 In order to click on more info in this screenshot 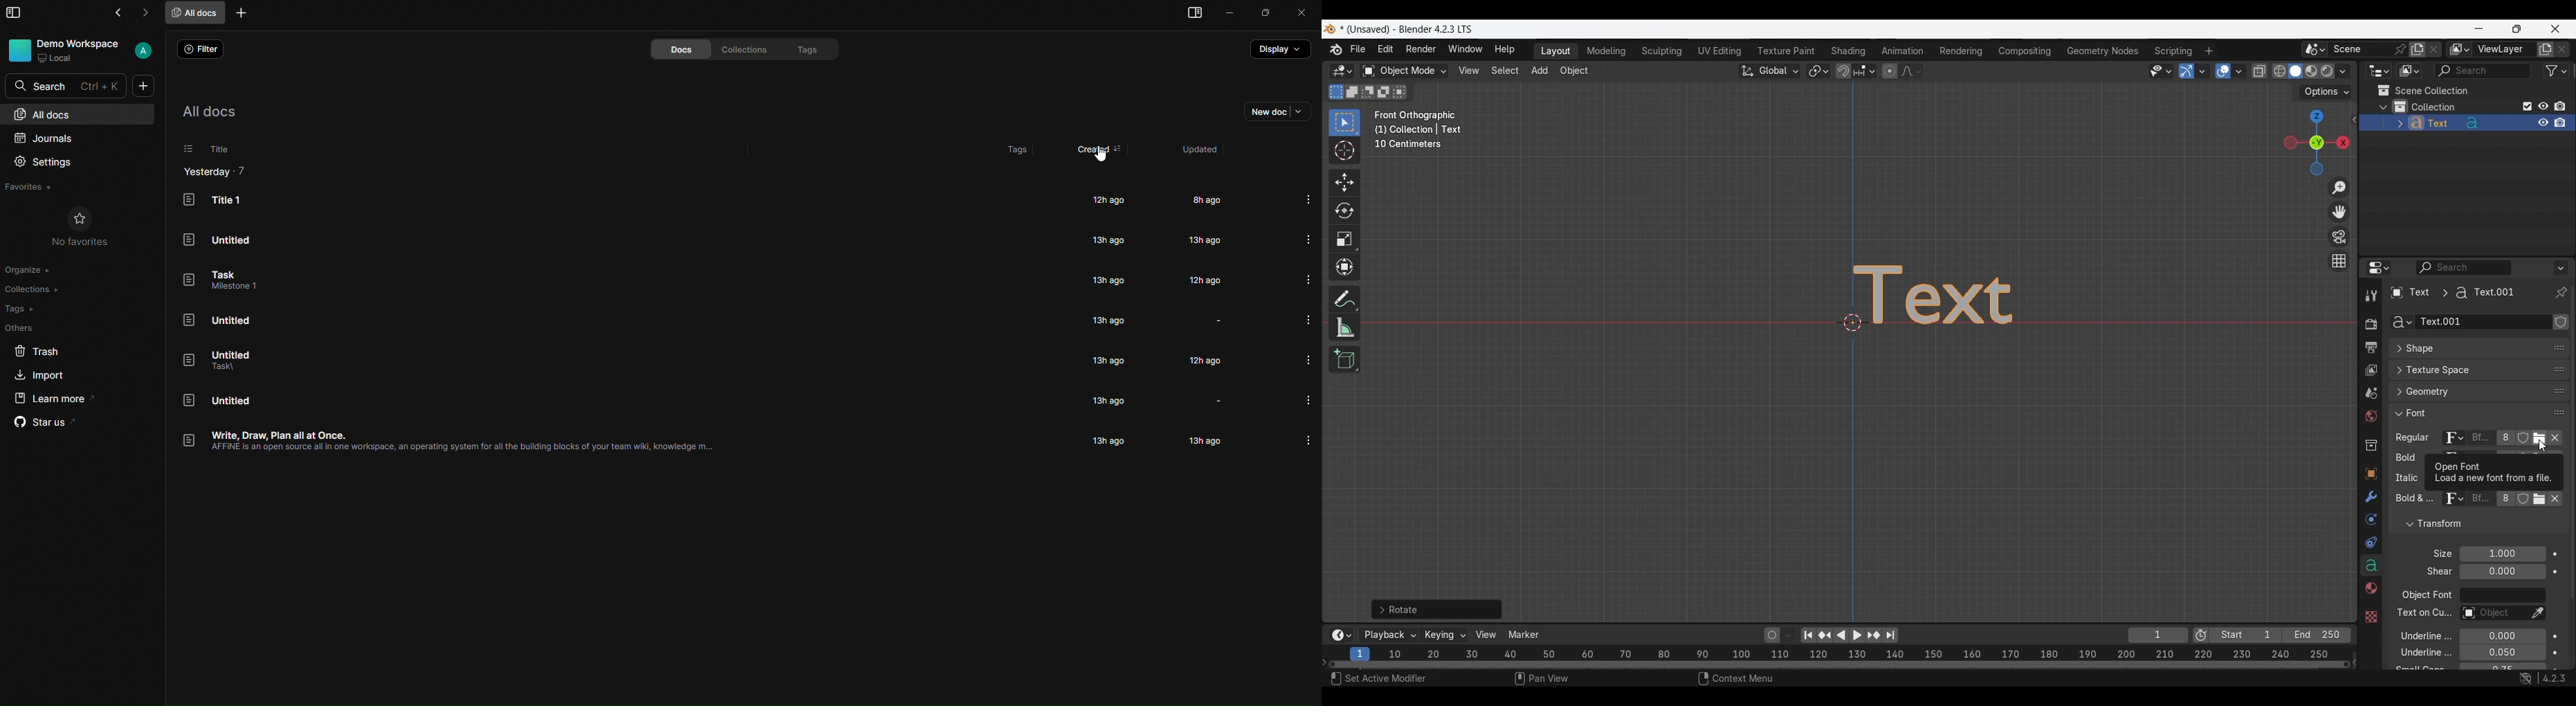, I will do `click(1307, 238)`.